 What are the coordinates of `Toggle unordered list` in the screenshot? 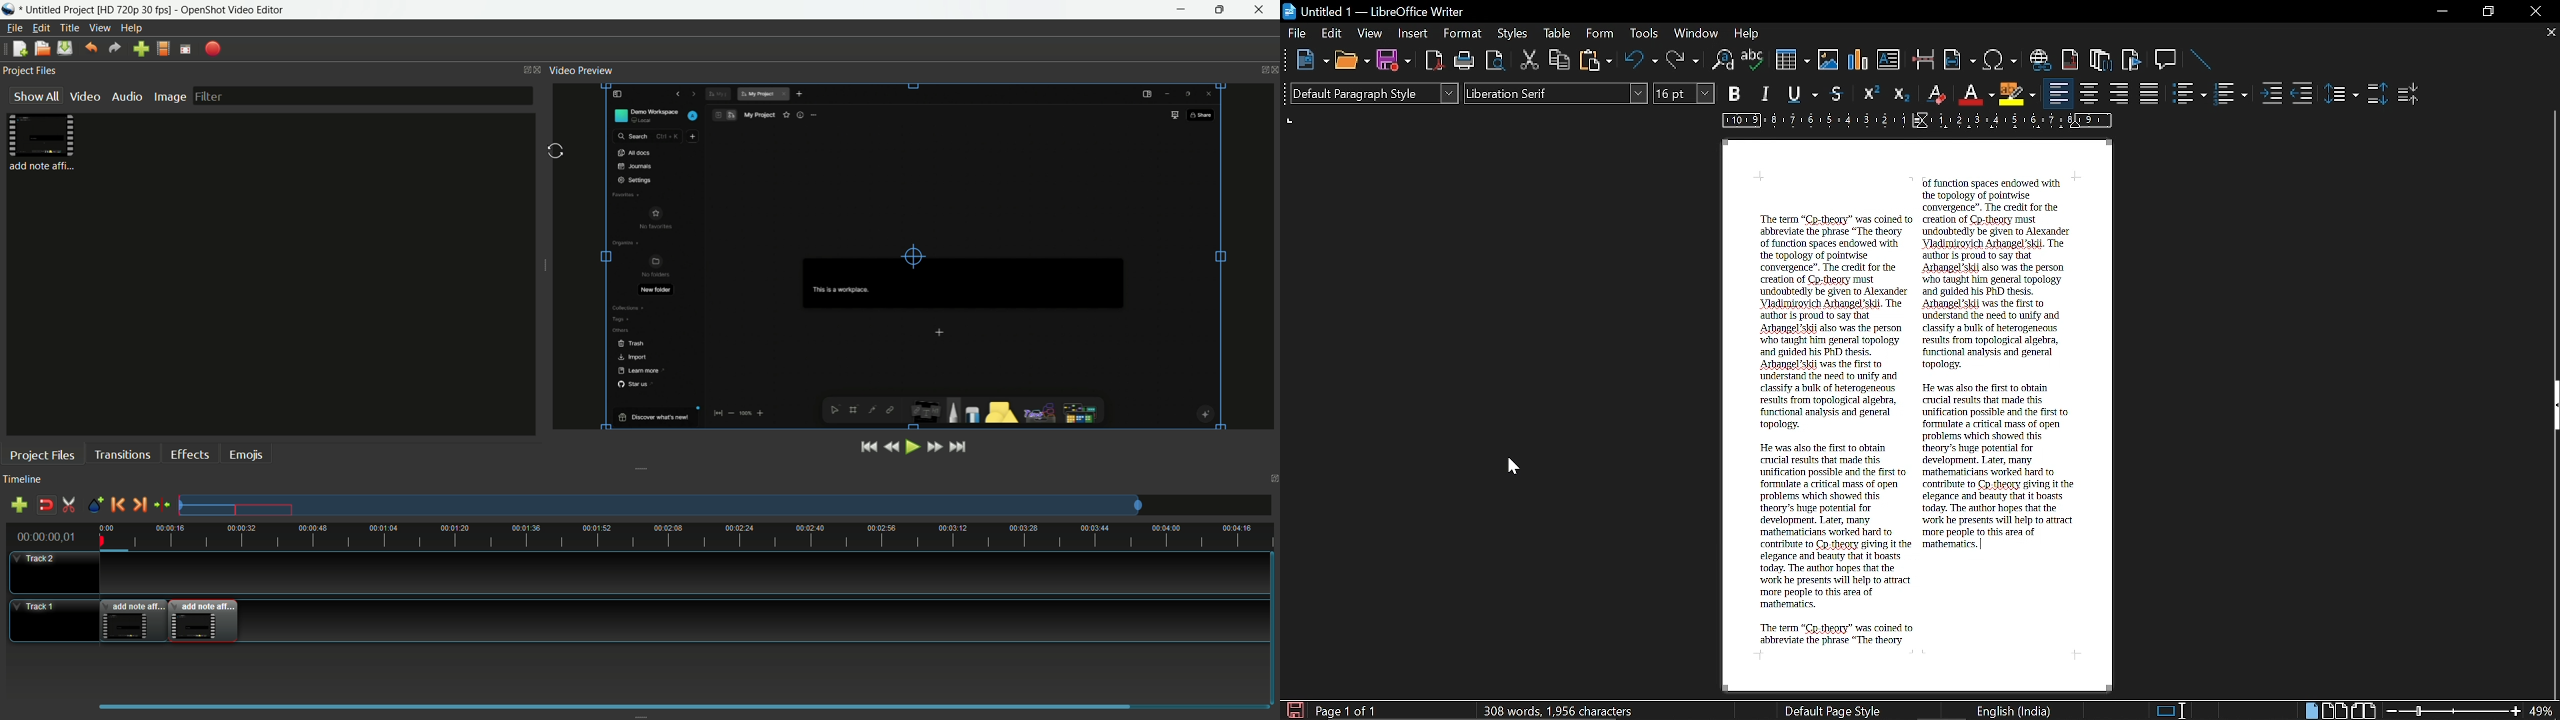 It's located at (2189, 94).